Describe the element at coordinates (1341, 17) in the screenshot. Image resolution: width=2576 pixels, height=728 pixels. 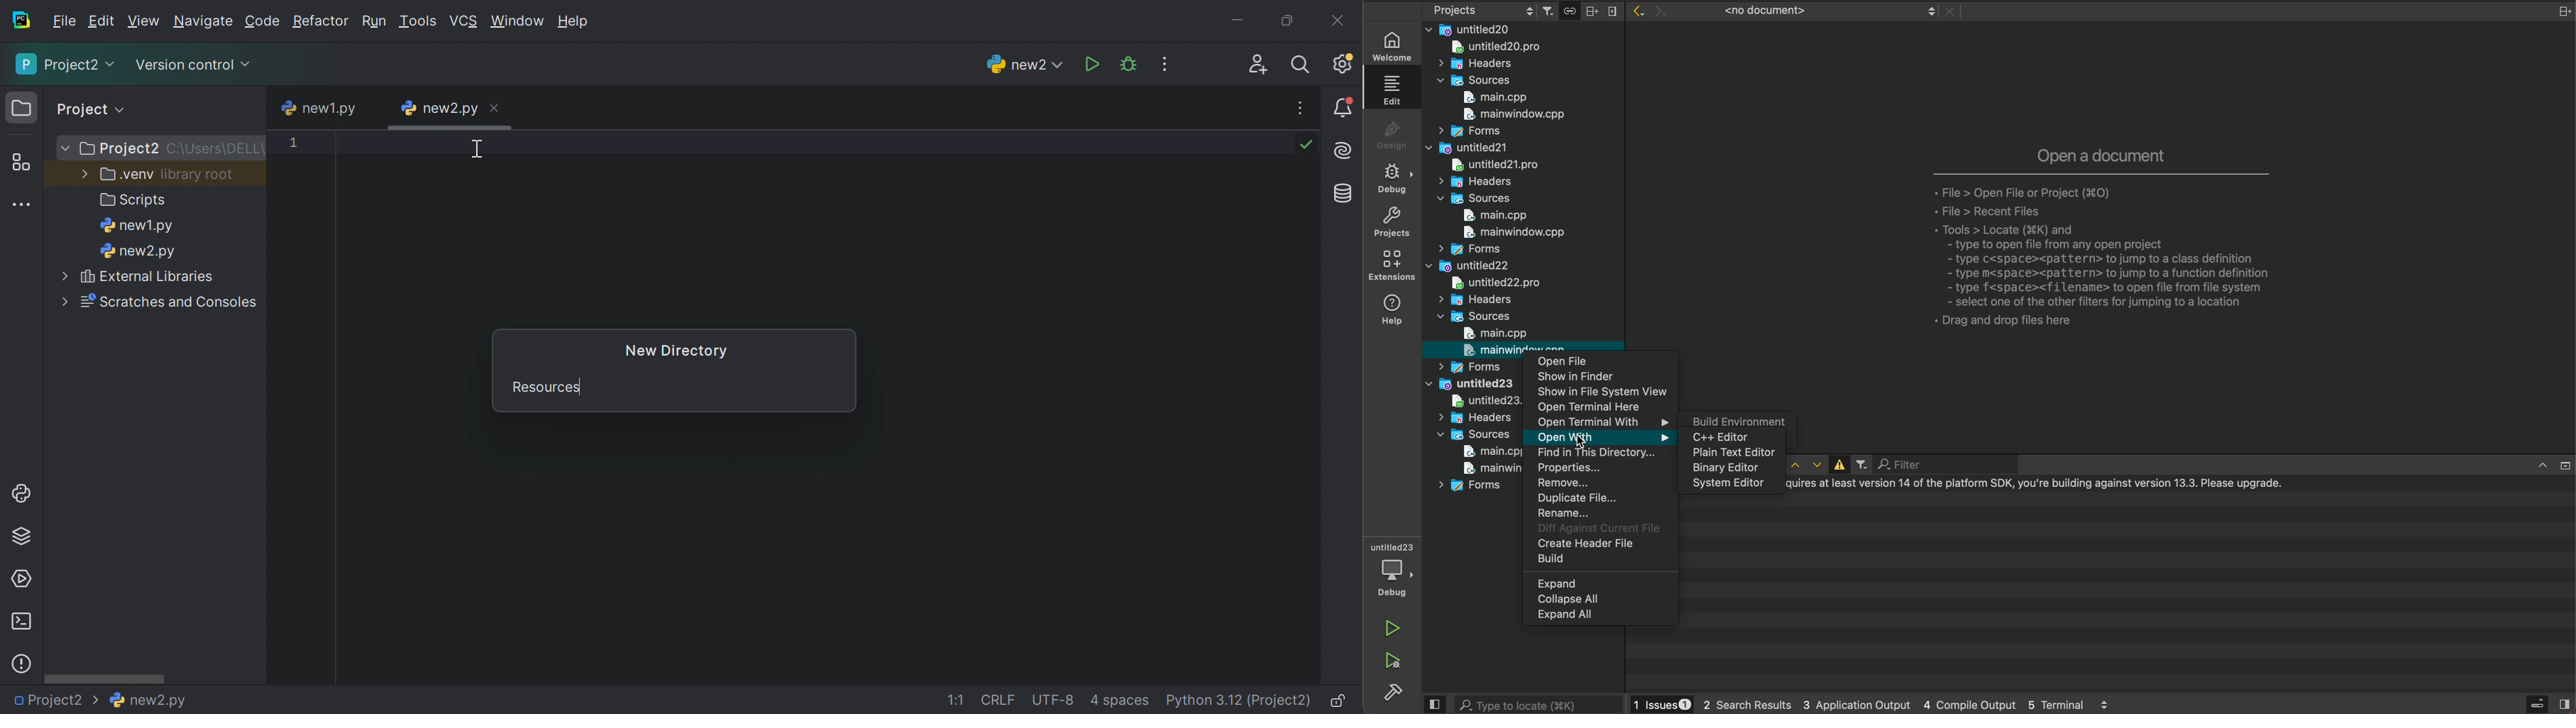
I see `Close` at that location.